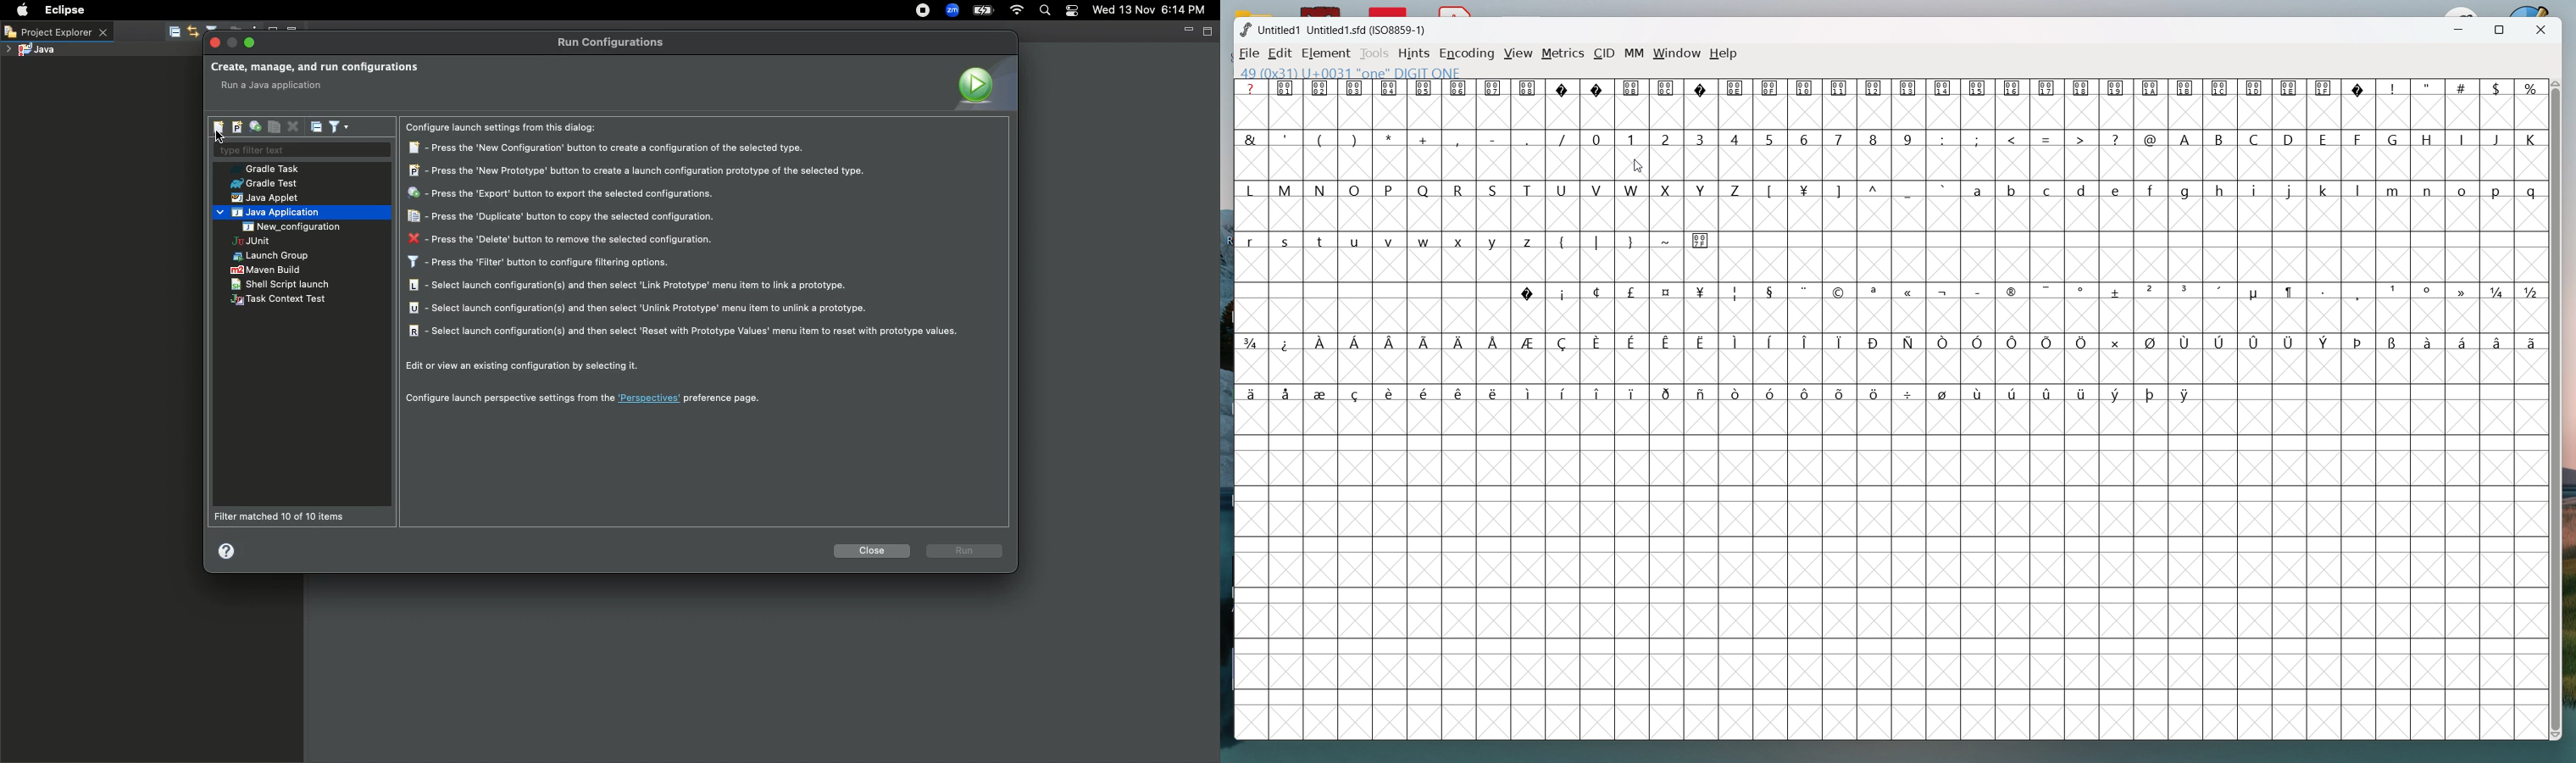  What do you see at coordinates (2254, 341) in the screenshot?
I see `symbol` at bounding box center [2254, 341].